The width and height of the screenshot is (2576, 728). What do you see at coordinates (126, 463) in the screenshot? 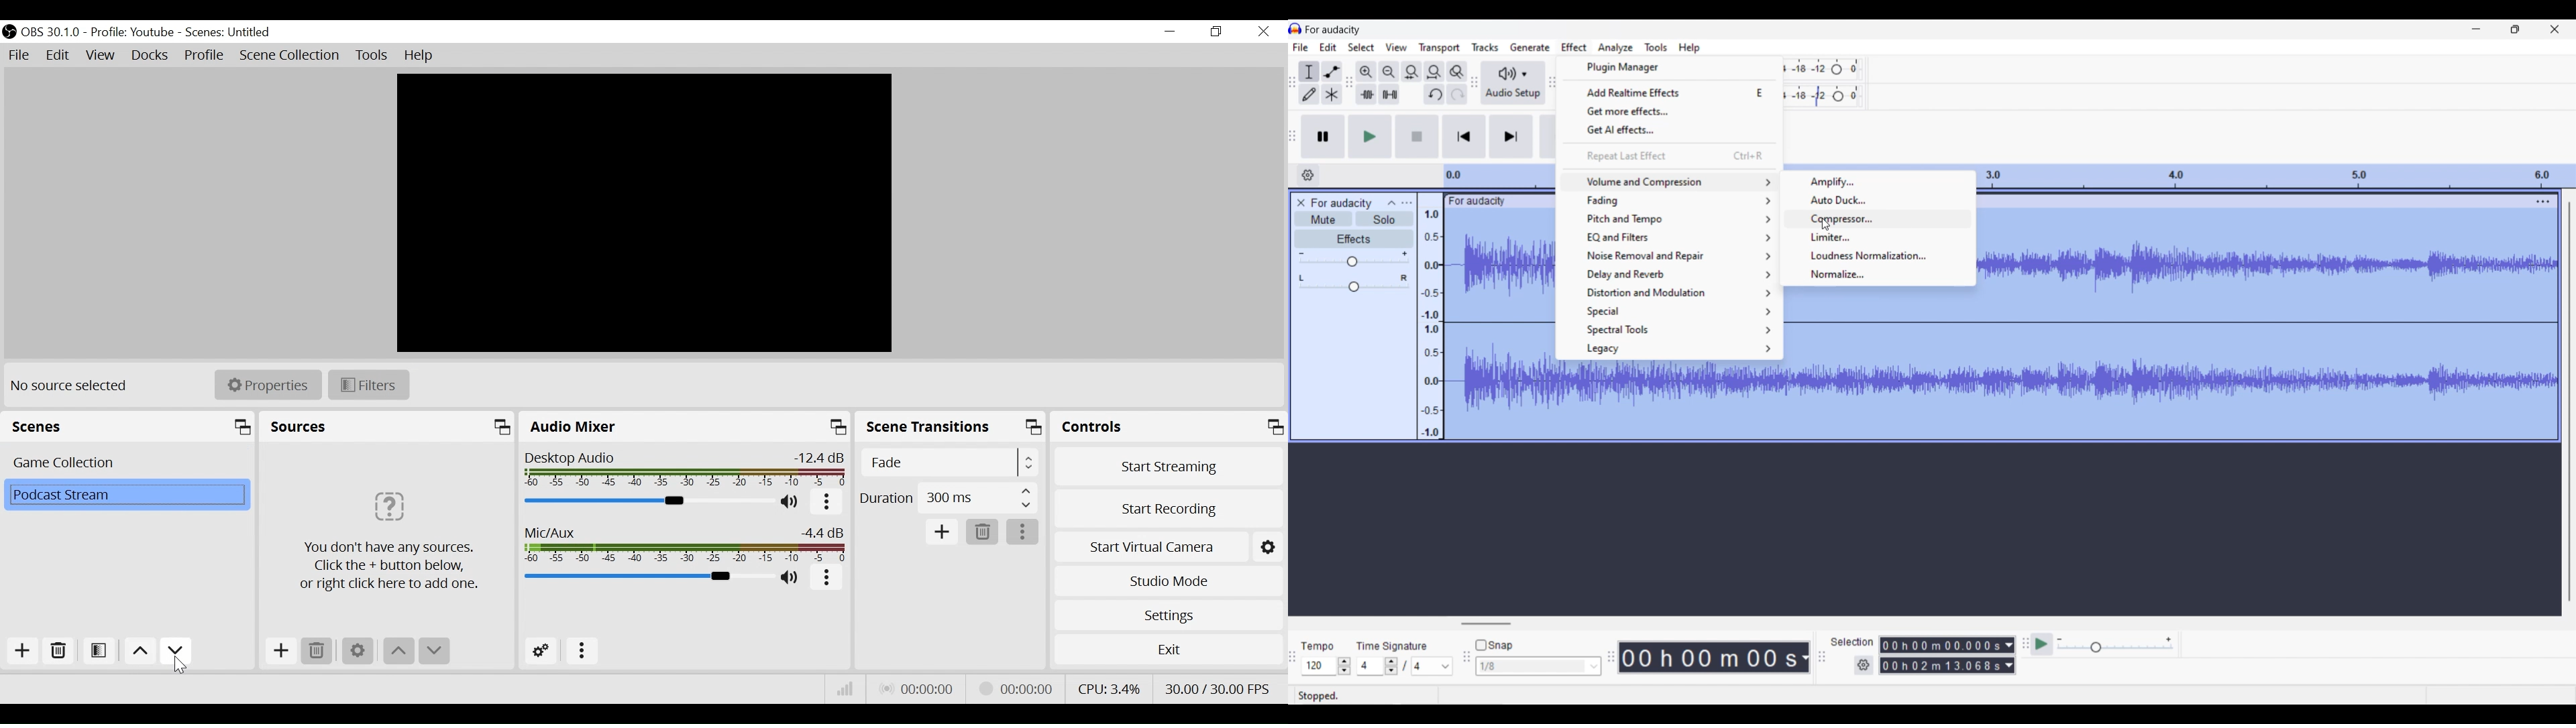
I see `Scene` at bounding box center [126, 463].